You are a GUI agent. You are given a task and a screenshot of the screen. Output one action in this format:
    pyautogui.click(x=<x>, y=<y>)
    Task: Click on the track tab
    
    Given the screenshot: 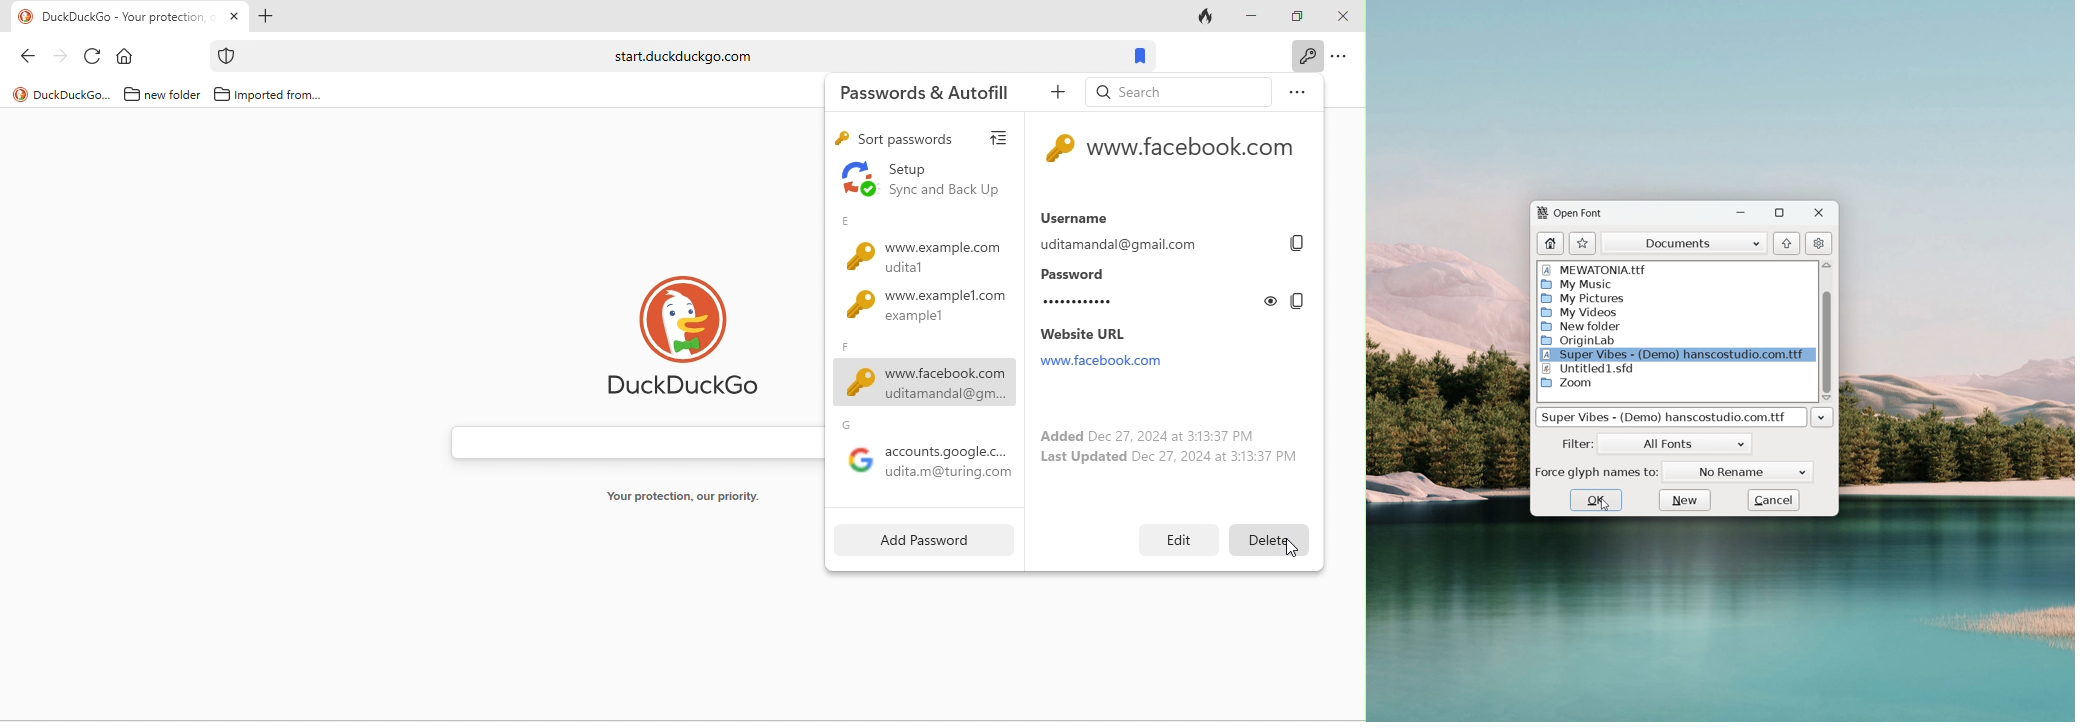 What is the action you would take?
    pyautogui.click(x=1207, y=20)
    